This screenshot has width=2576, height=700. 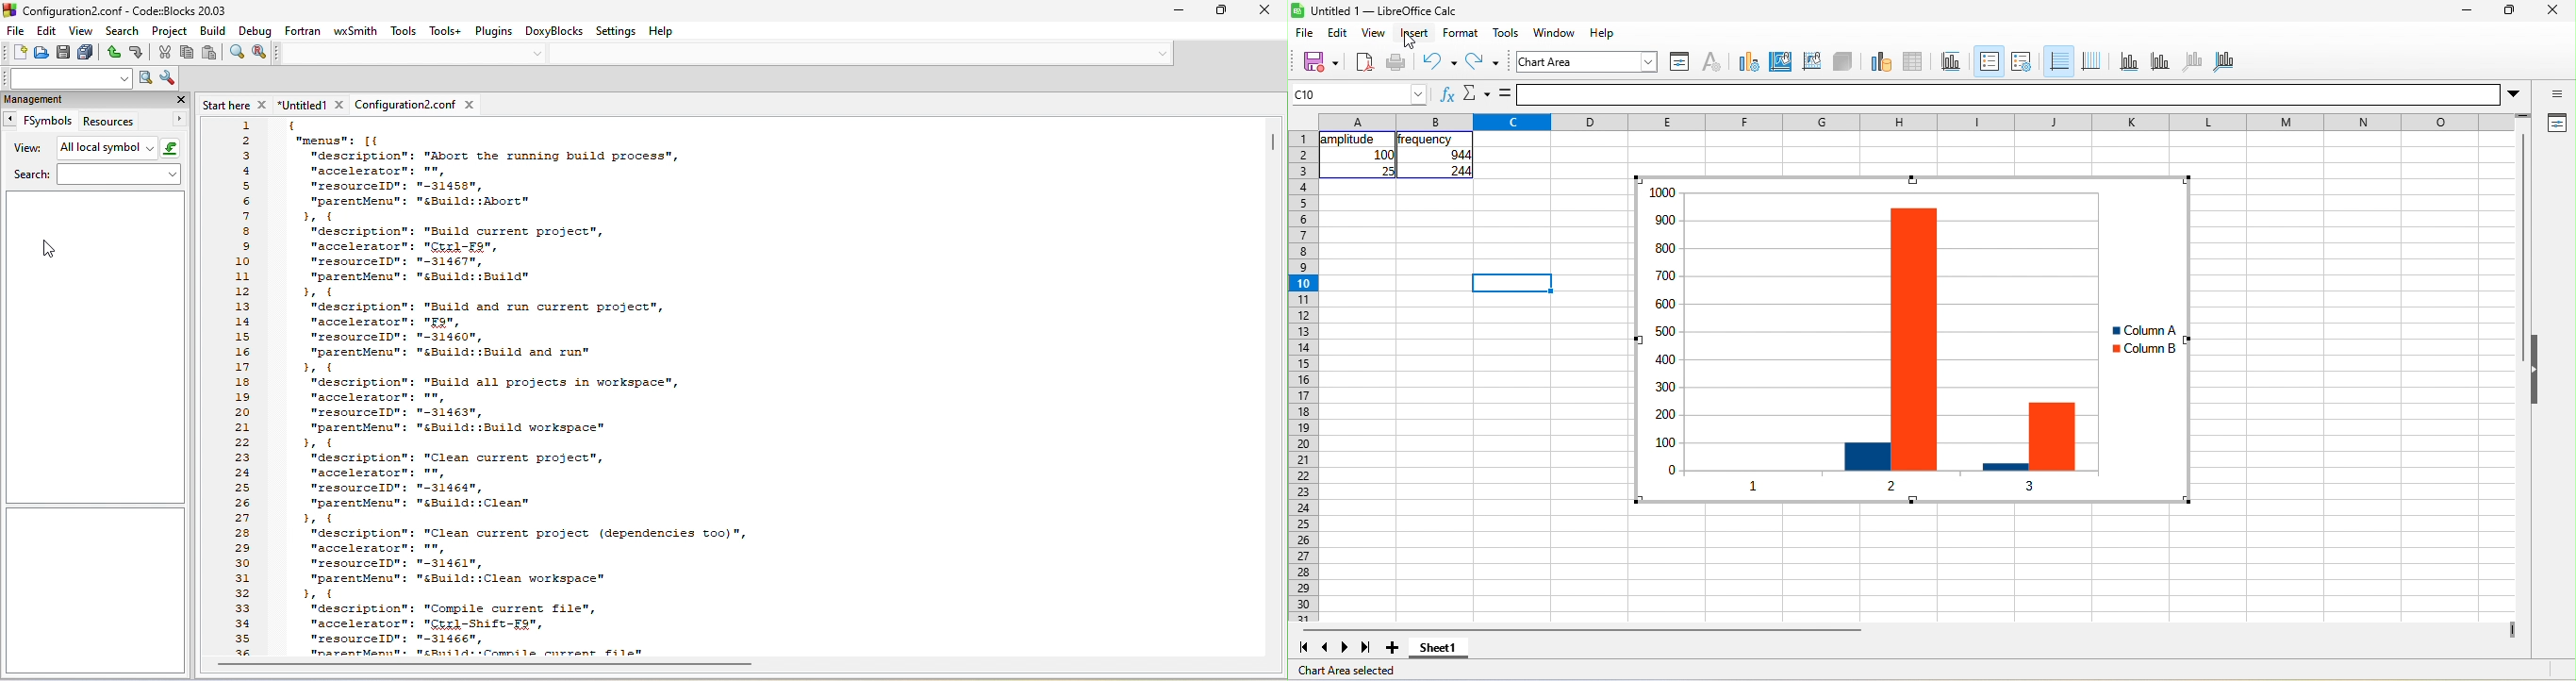 What do you see at coordinates (1349, 140) in the screenshot?
I see `amplitude ` at bounding box center [1349, 140].